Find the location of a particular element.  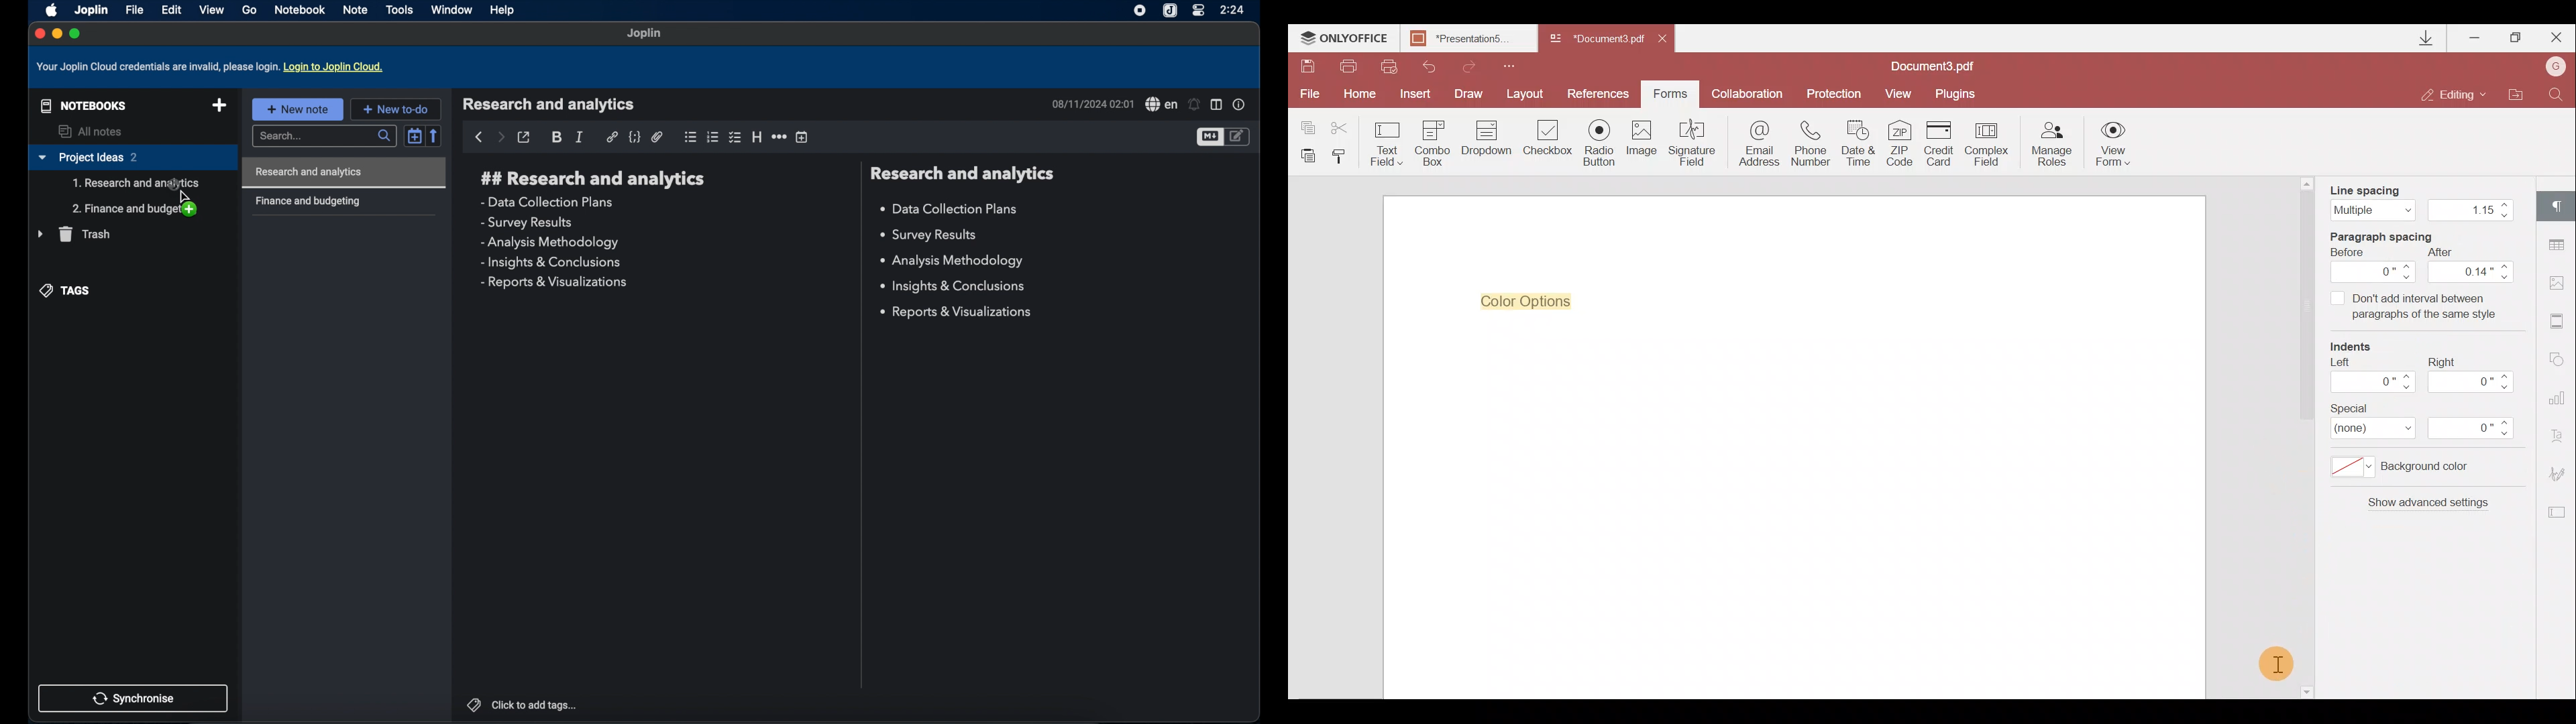

Home is located at coordinates (1363, 95).